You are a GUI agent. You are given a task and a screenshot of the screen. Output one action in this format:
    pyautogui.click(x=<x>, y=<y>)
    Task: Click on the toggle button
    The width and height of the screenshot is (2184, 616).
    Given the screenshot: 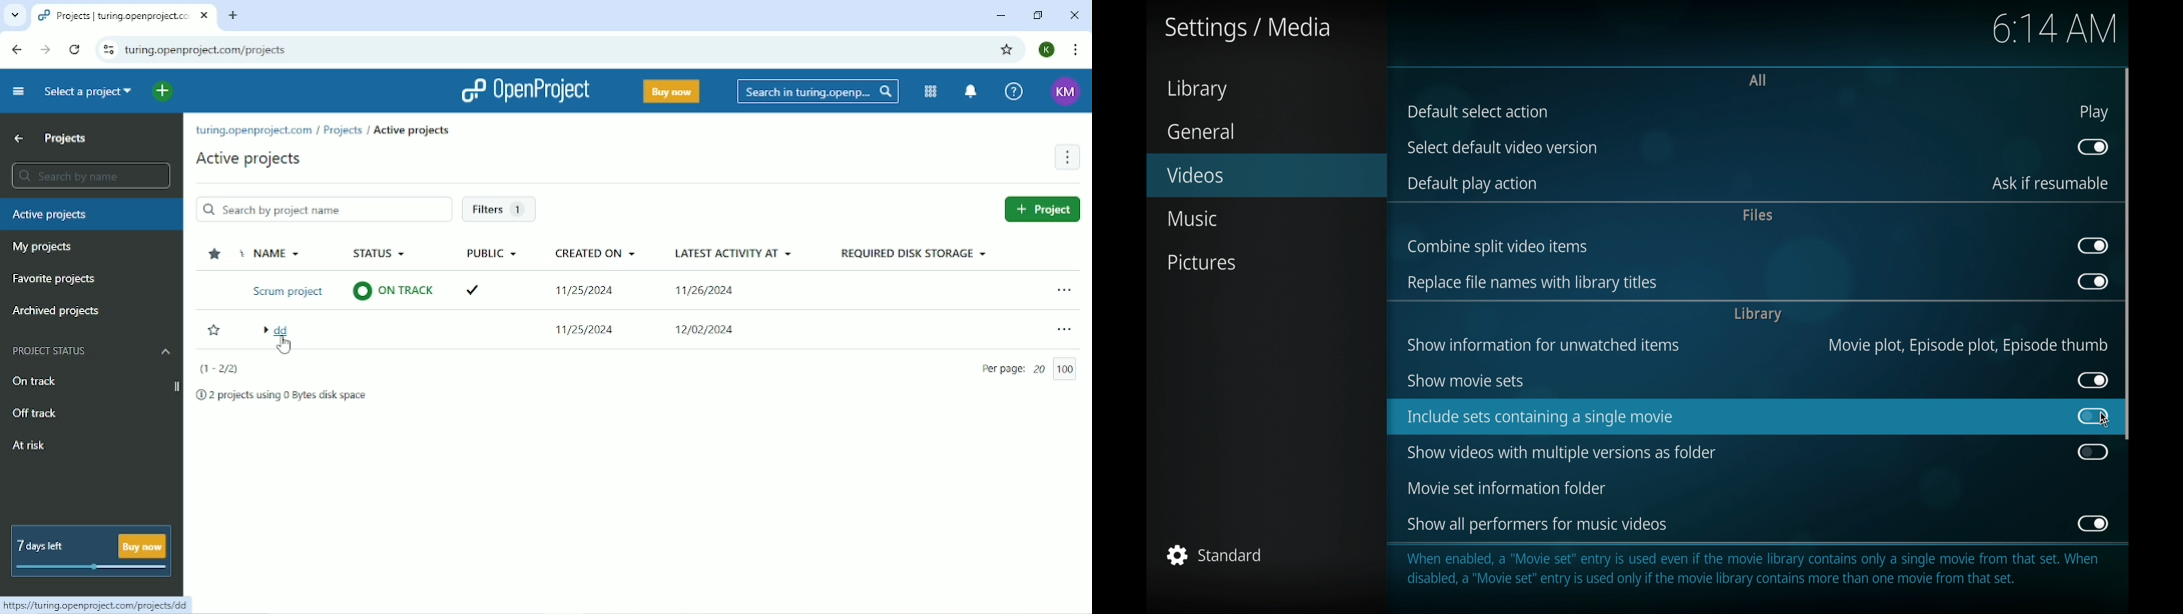 What is the action you would take?
    pyautogui.click(x=2094, y=380)
    